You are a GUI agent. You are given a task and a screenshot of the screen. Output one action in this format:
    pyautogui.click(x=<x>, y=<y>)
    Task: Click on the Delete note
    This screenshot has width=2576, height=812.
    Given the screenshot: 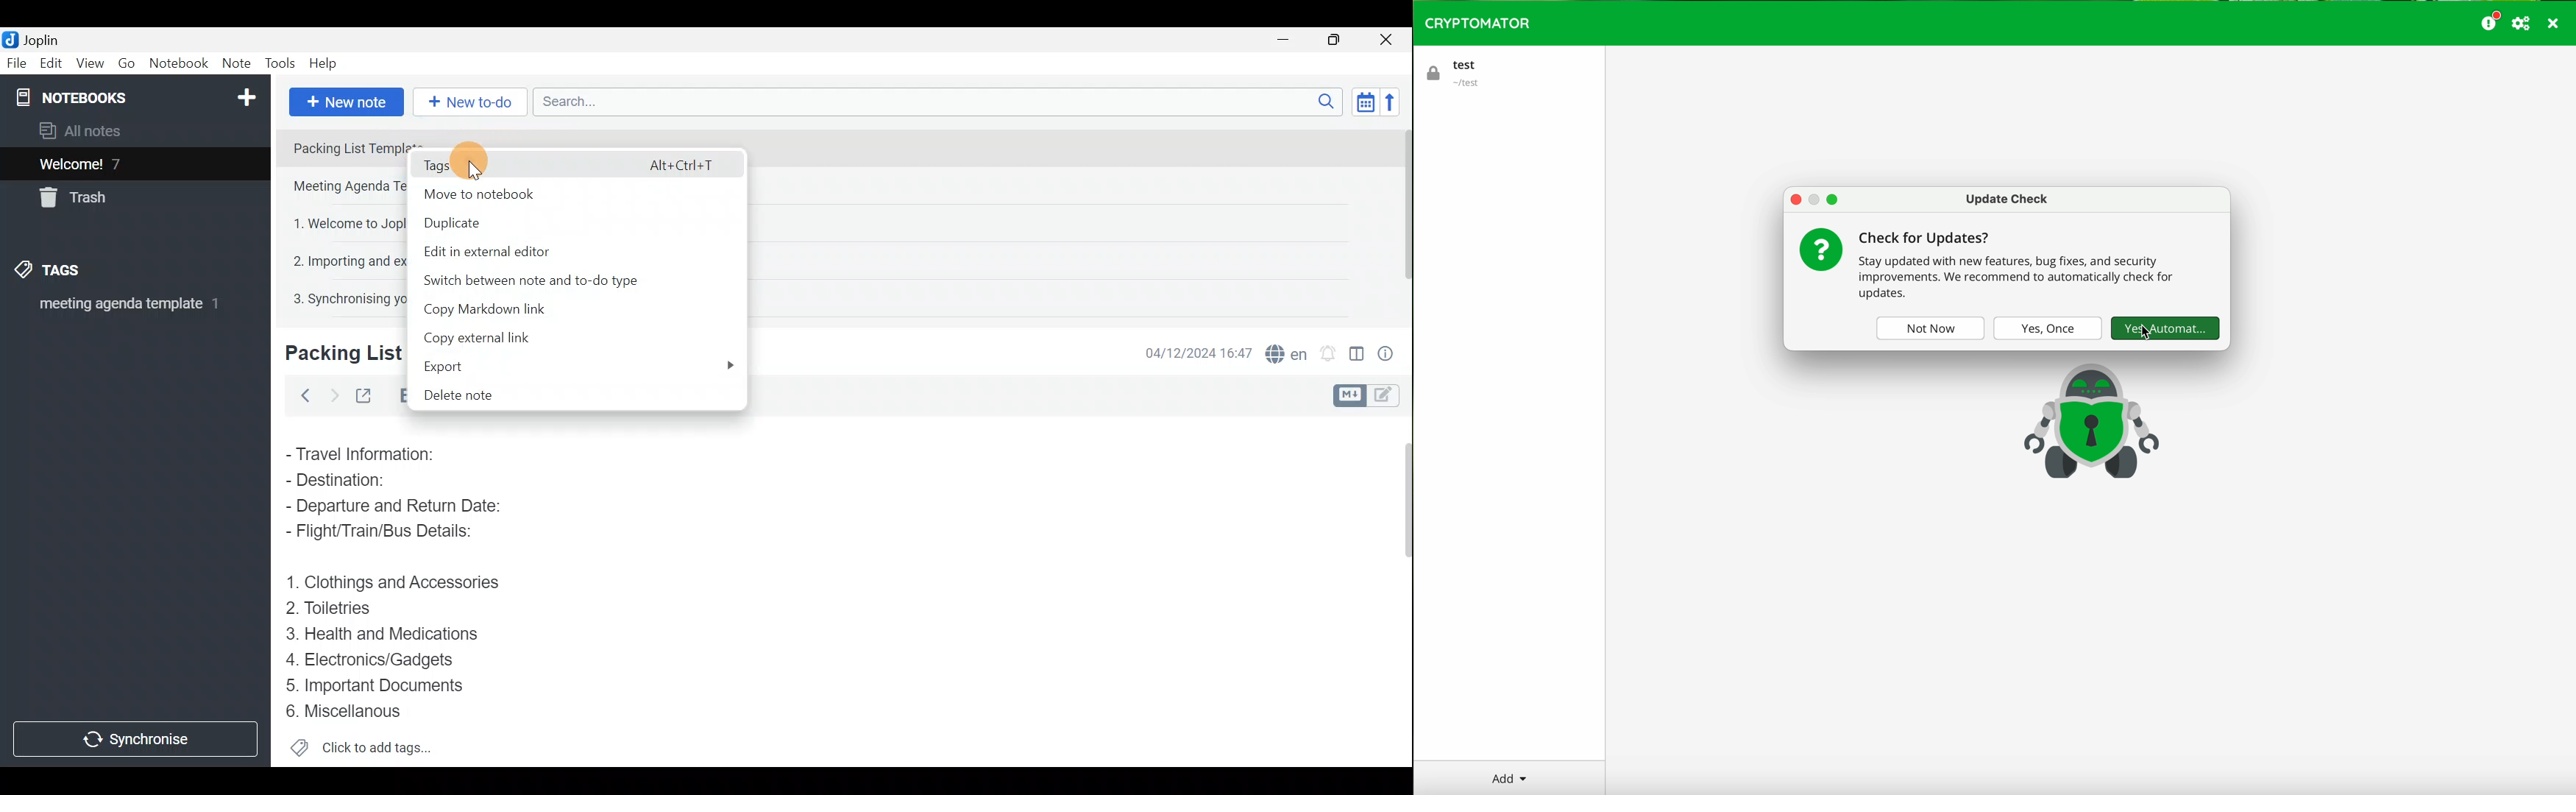 What is the action you would take?
    pyautogui.click(x=476, y=393)
    